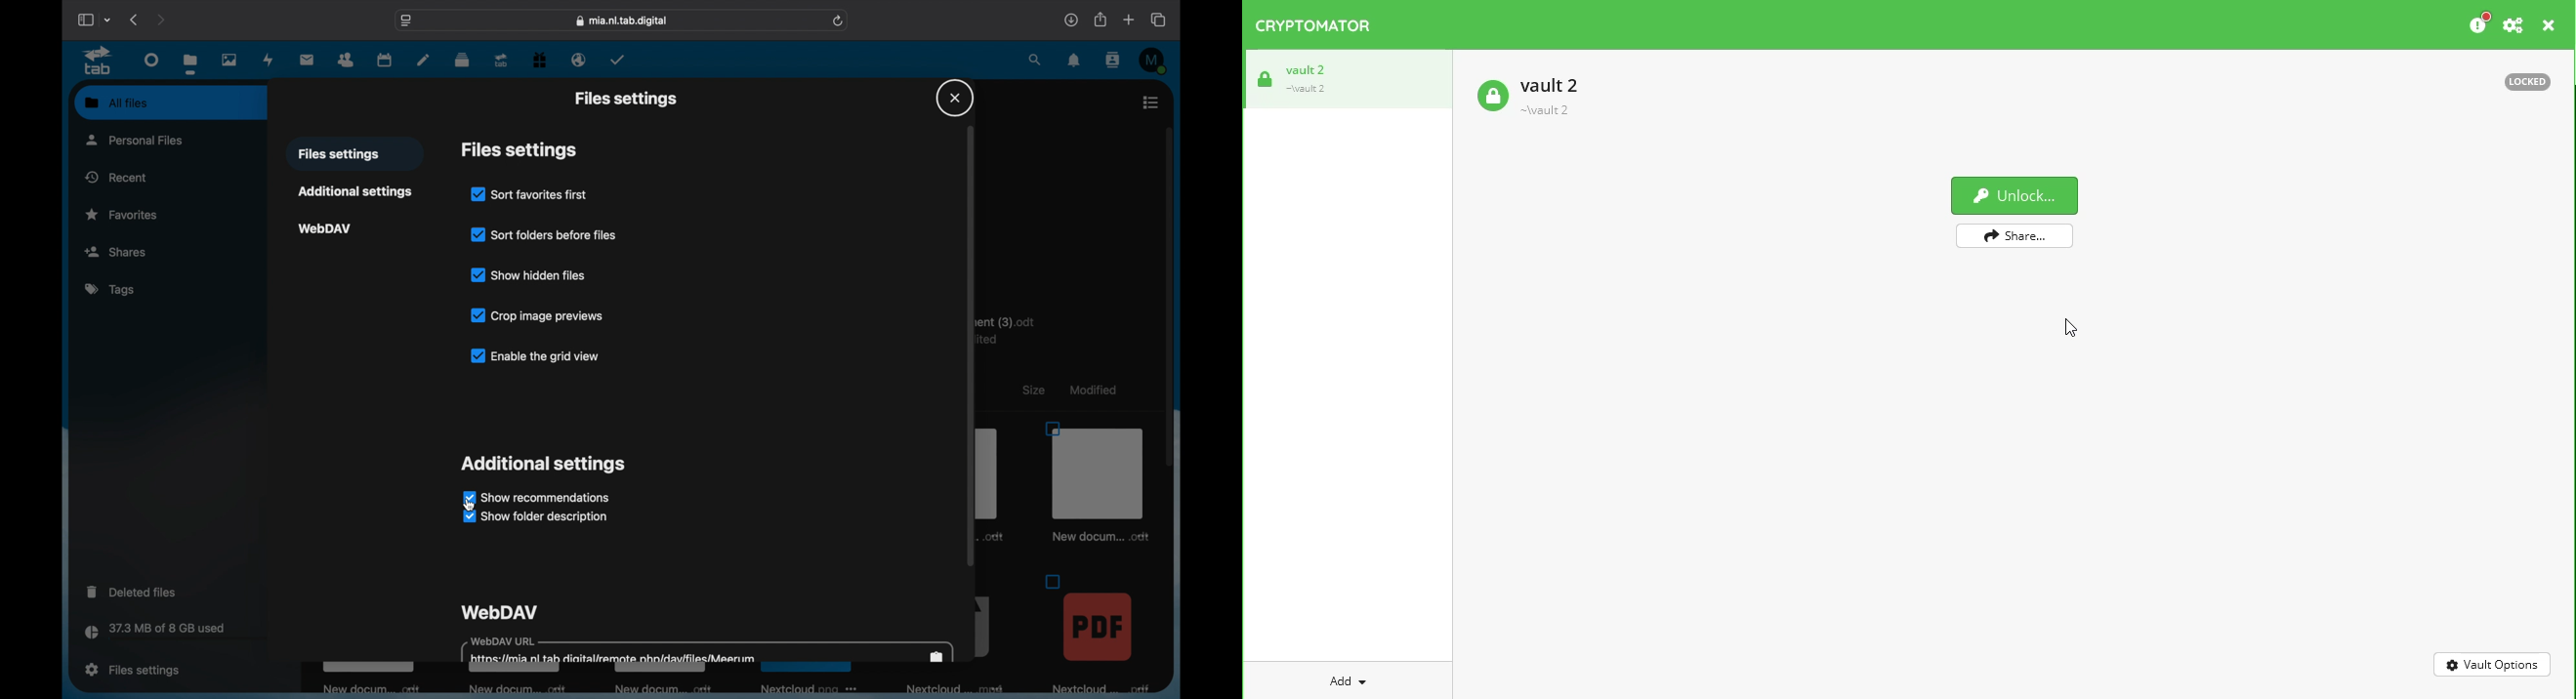 Image resolution: width=2576 pixels, height=700 pixels. I want to click on notifications, so click(1075, 60).